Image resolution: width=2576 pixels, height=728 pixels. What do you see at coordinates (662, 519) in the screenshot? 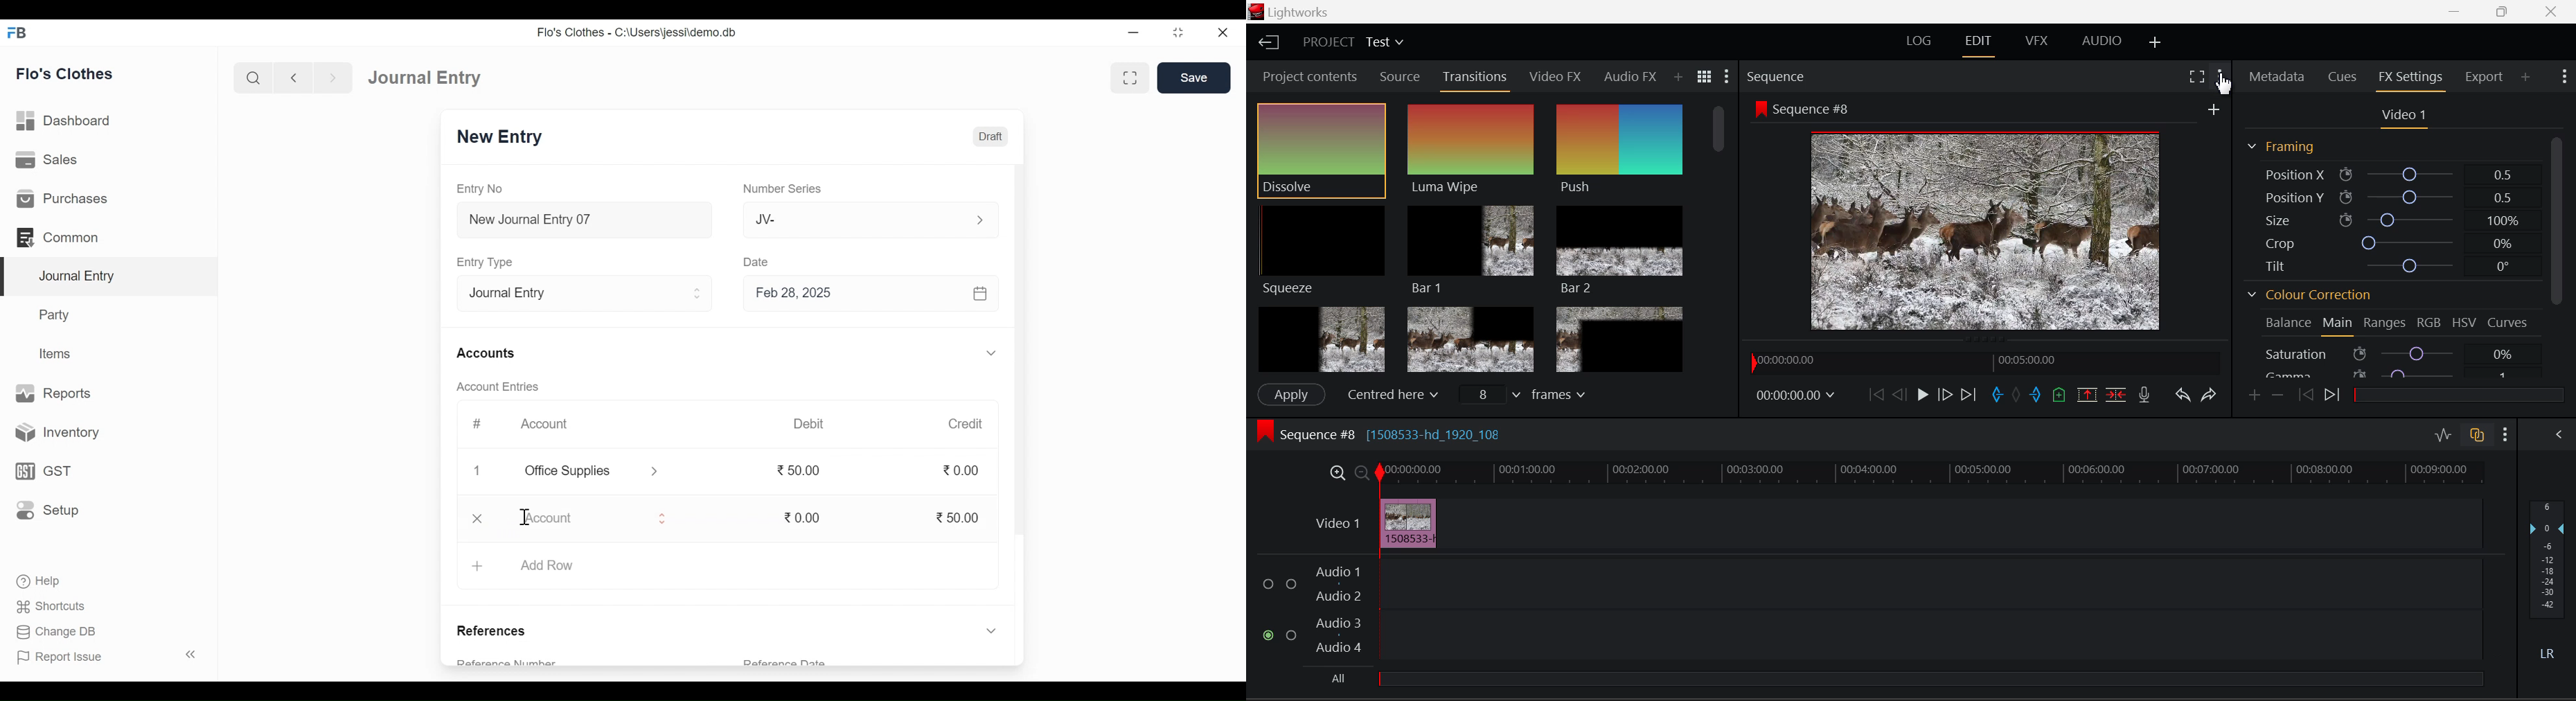
I see `Expand` at bounding box center [662, 519].